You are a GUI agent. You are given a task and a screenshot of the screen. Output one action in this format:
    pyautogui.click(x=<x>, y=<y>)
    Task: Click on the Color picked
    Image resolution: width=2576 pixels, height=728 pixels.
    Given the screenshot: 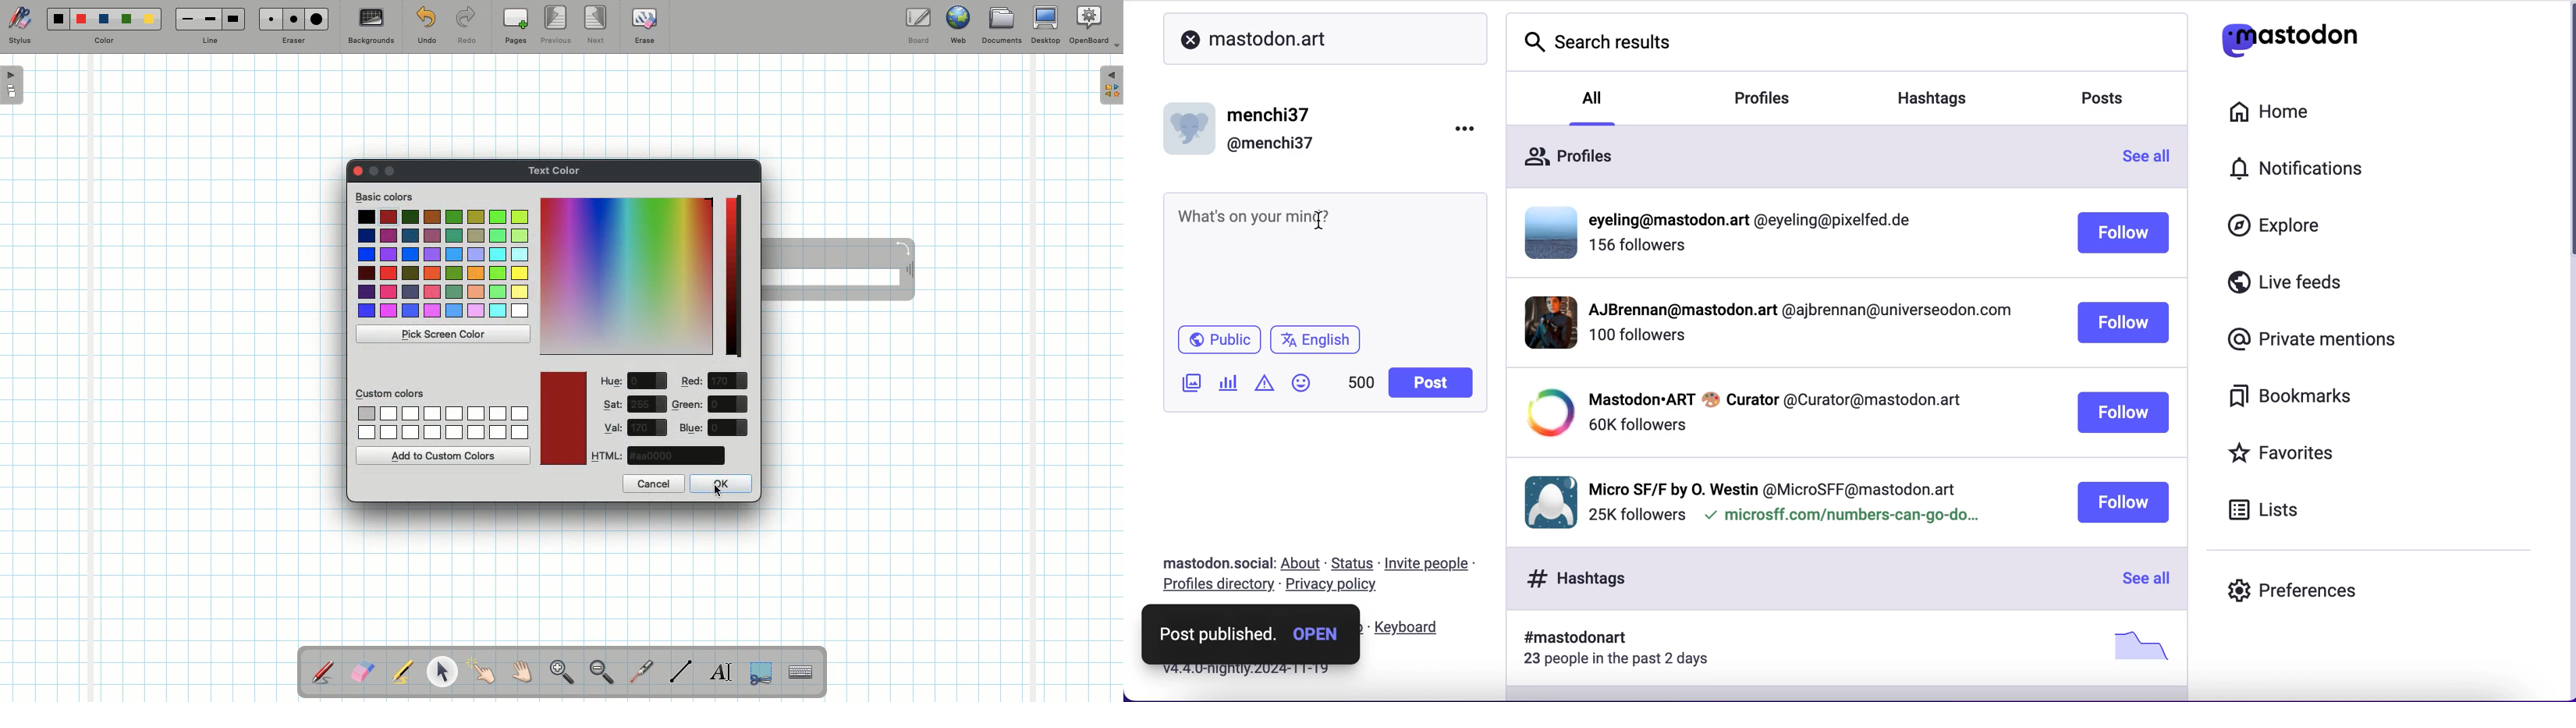 What is the action you would take?
    pyautogui.click(x=562, y=418)
    